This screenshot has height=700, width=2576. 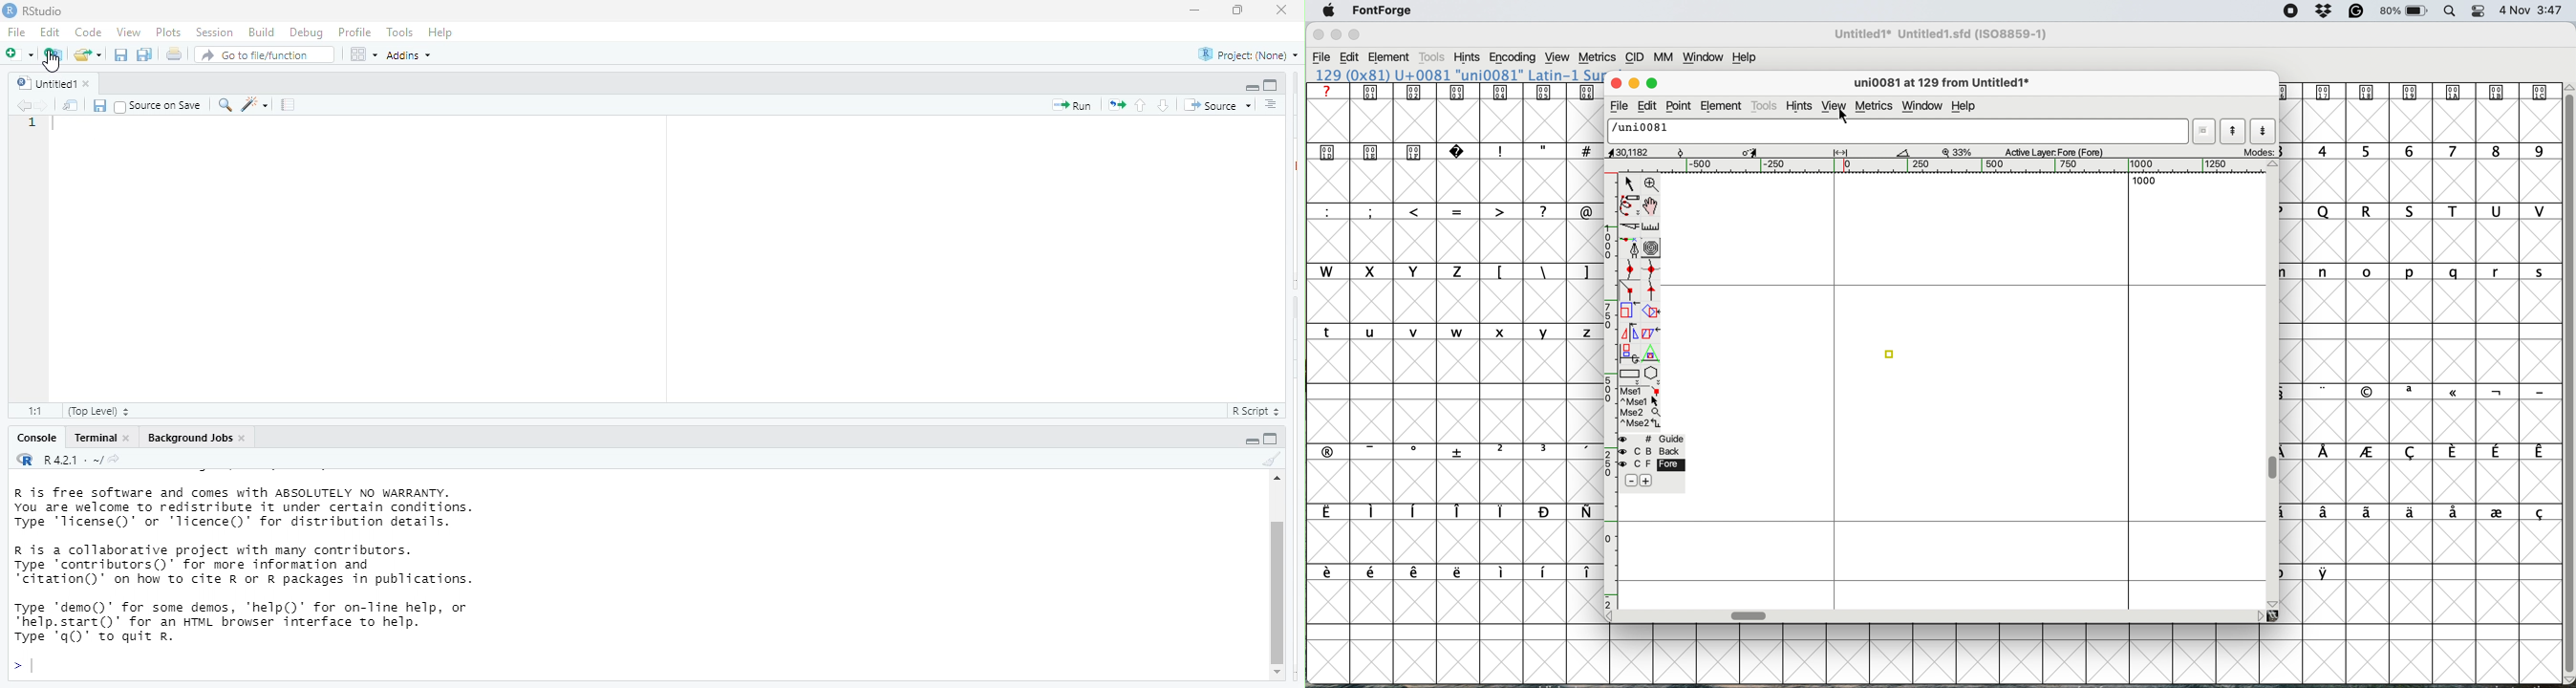 I want to click on Rstudio, so click(x=44, y=11).